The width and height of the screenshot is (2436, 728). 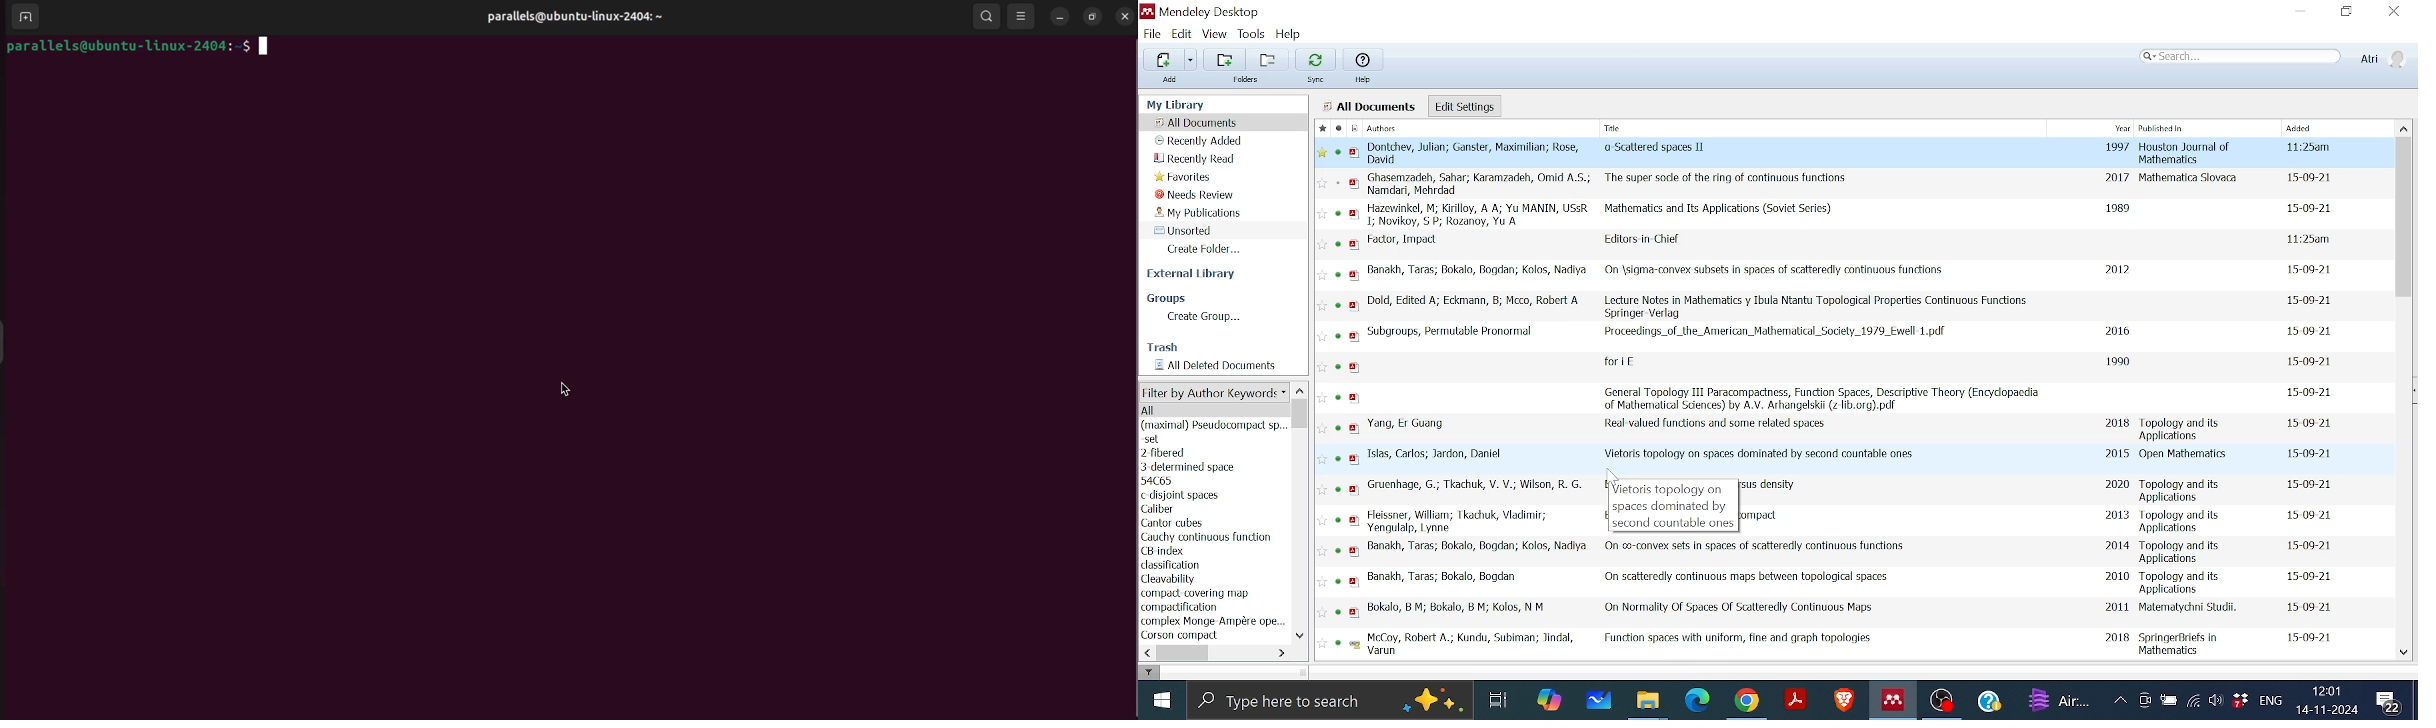 I want to click on FAvourite, so click(x=1324, y=521).